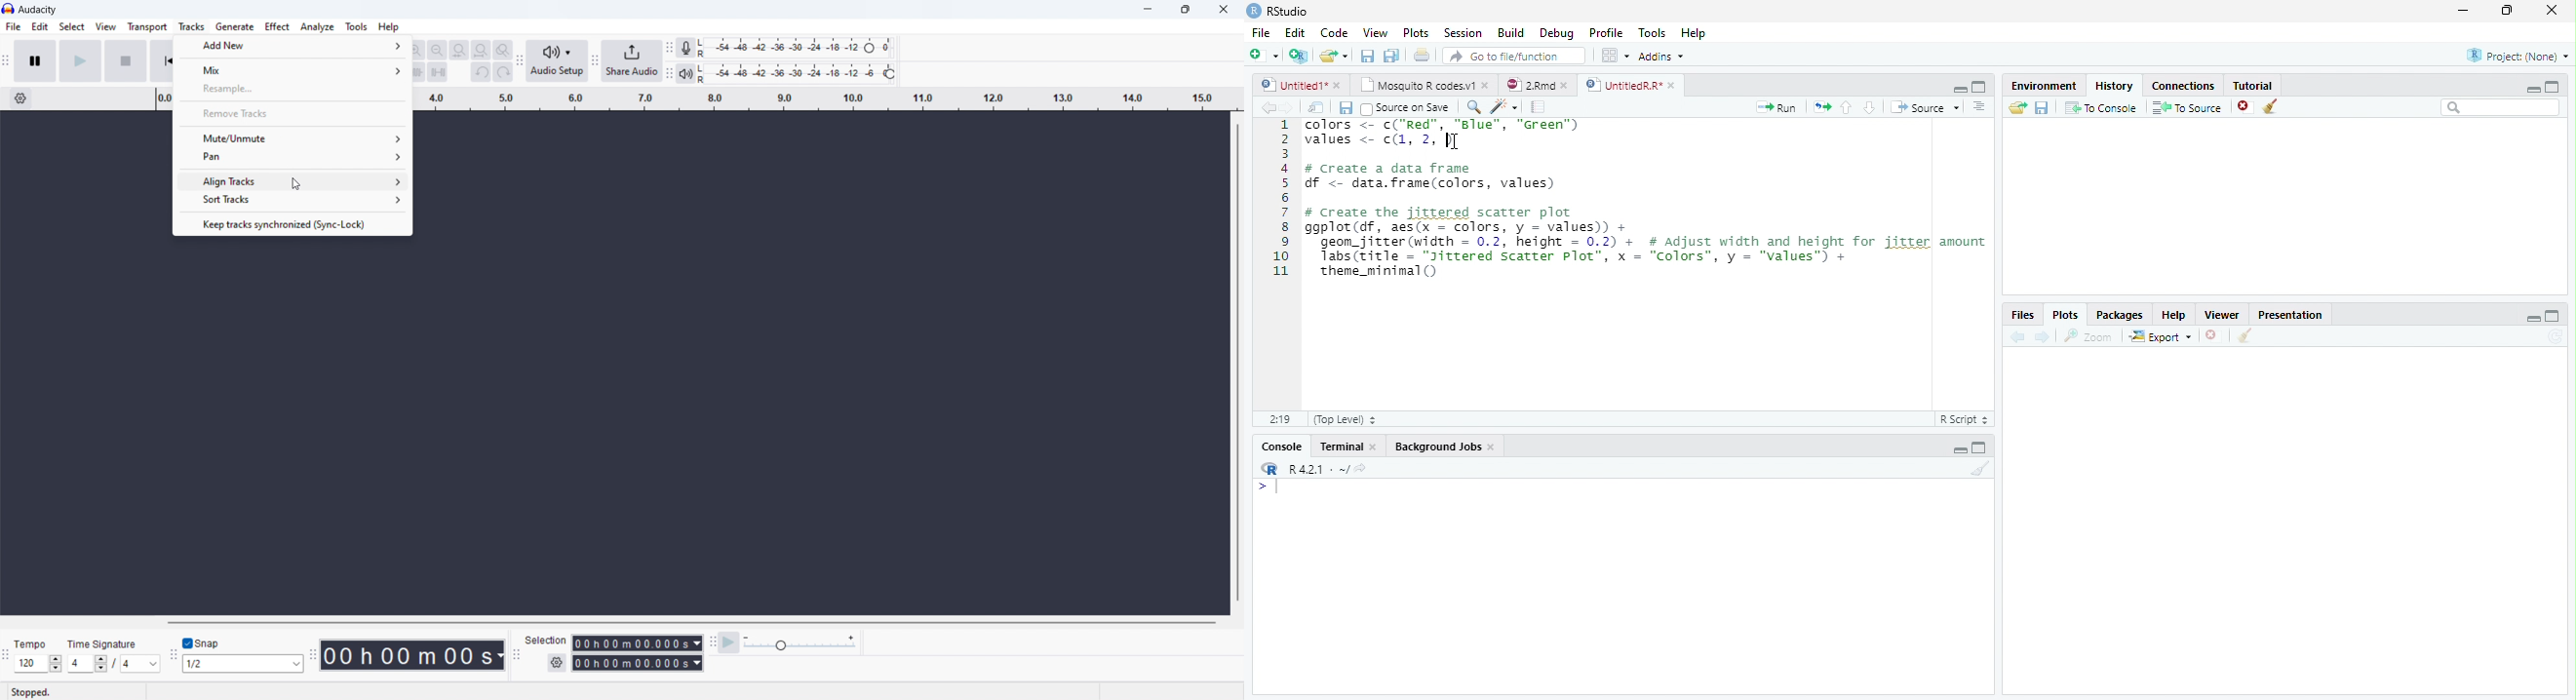 The image size is (2576, 700). What do you see at coordinates (1959, 89) in the screenshot?
I see `Minimize` at bounding box center [1959, 89].